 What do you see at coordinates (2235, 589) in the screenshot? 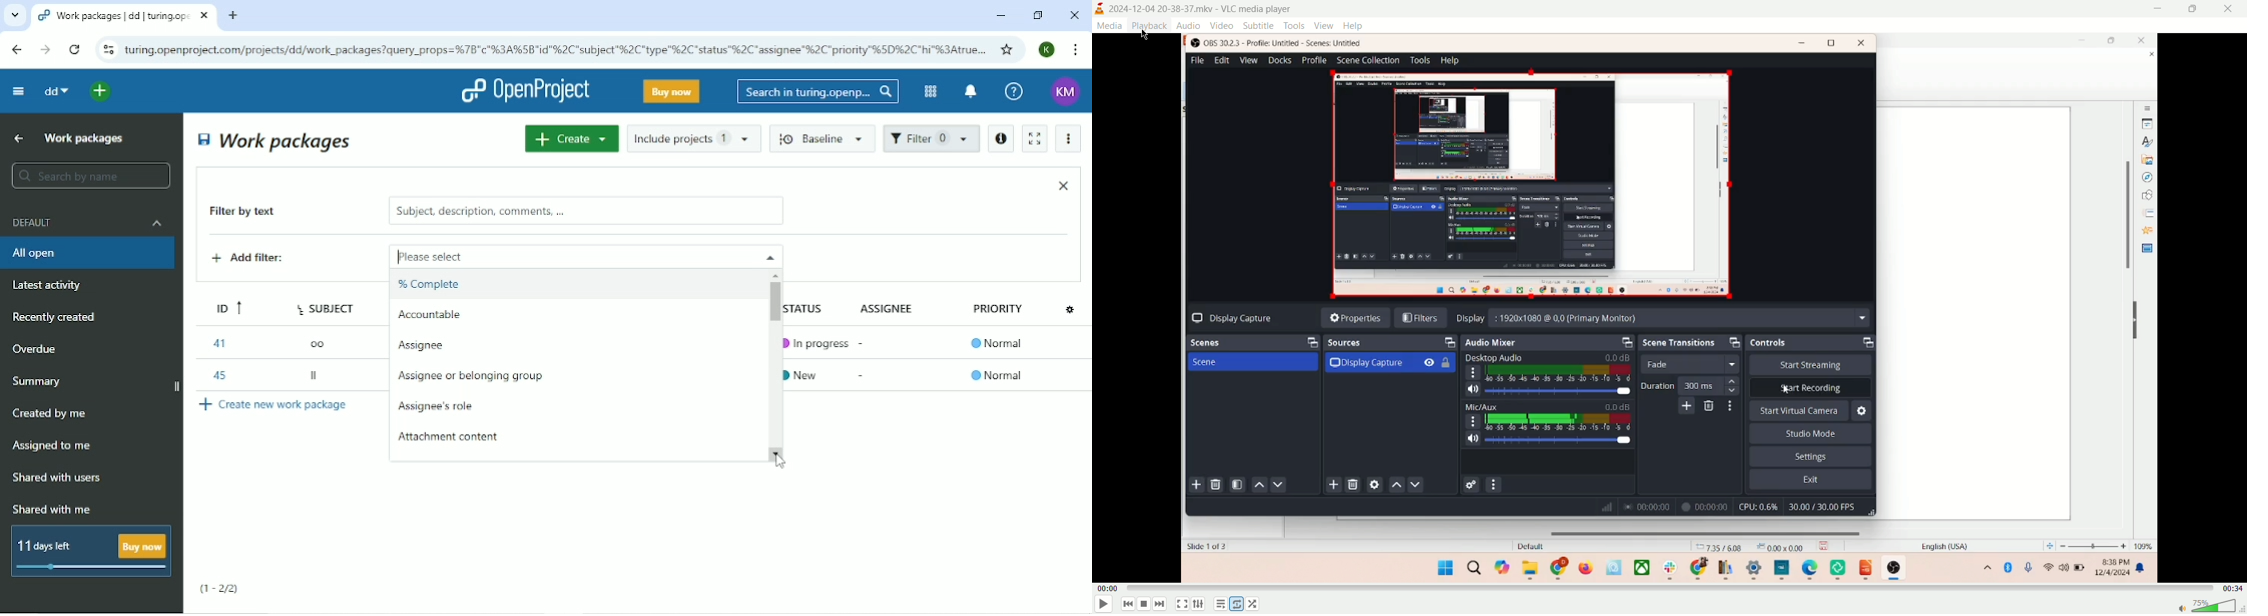
I see `total time` at bounding box center [2235, 589].